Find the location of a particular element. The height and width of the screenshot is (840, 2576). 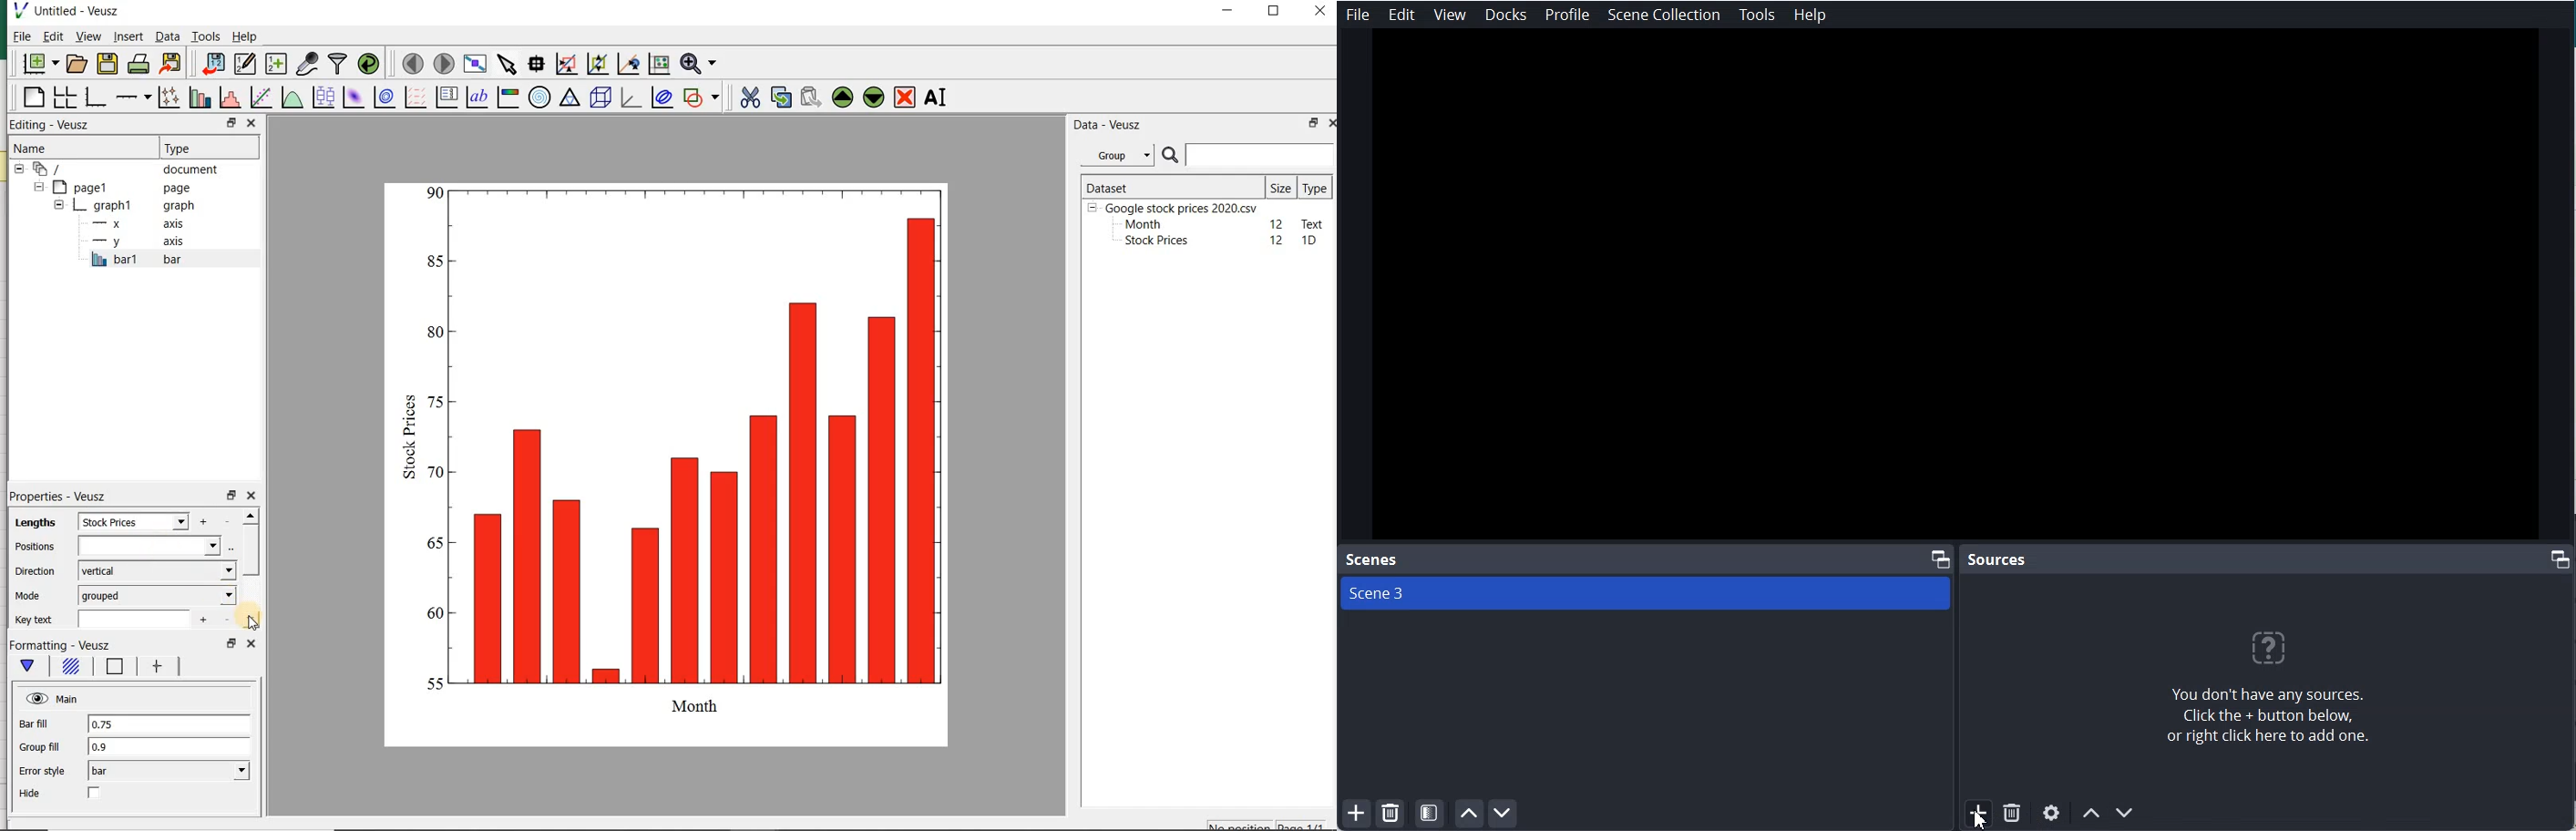

1D is located at coordinates (1311, 241).